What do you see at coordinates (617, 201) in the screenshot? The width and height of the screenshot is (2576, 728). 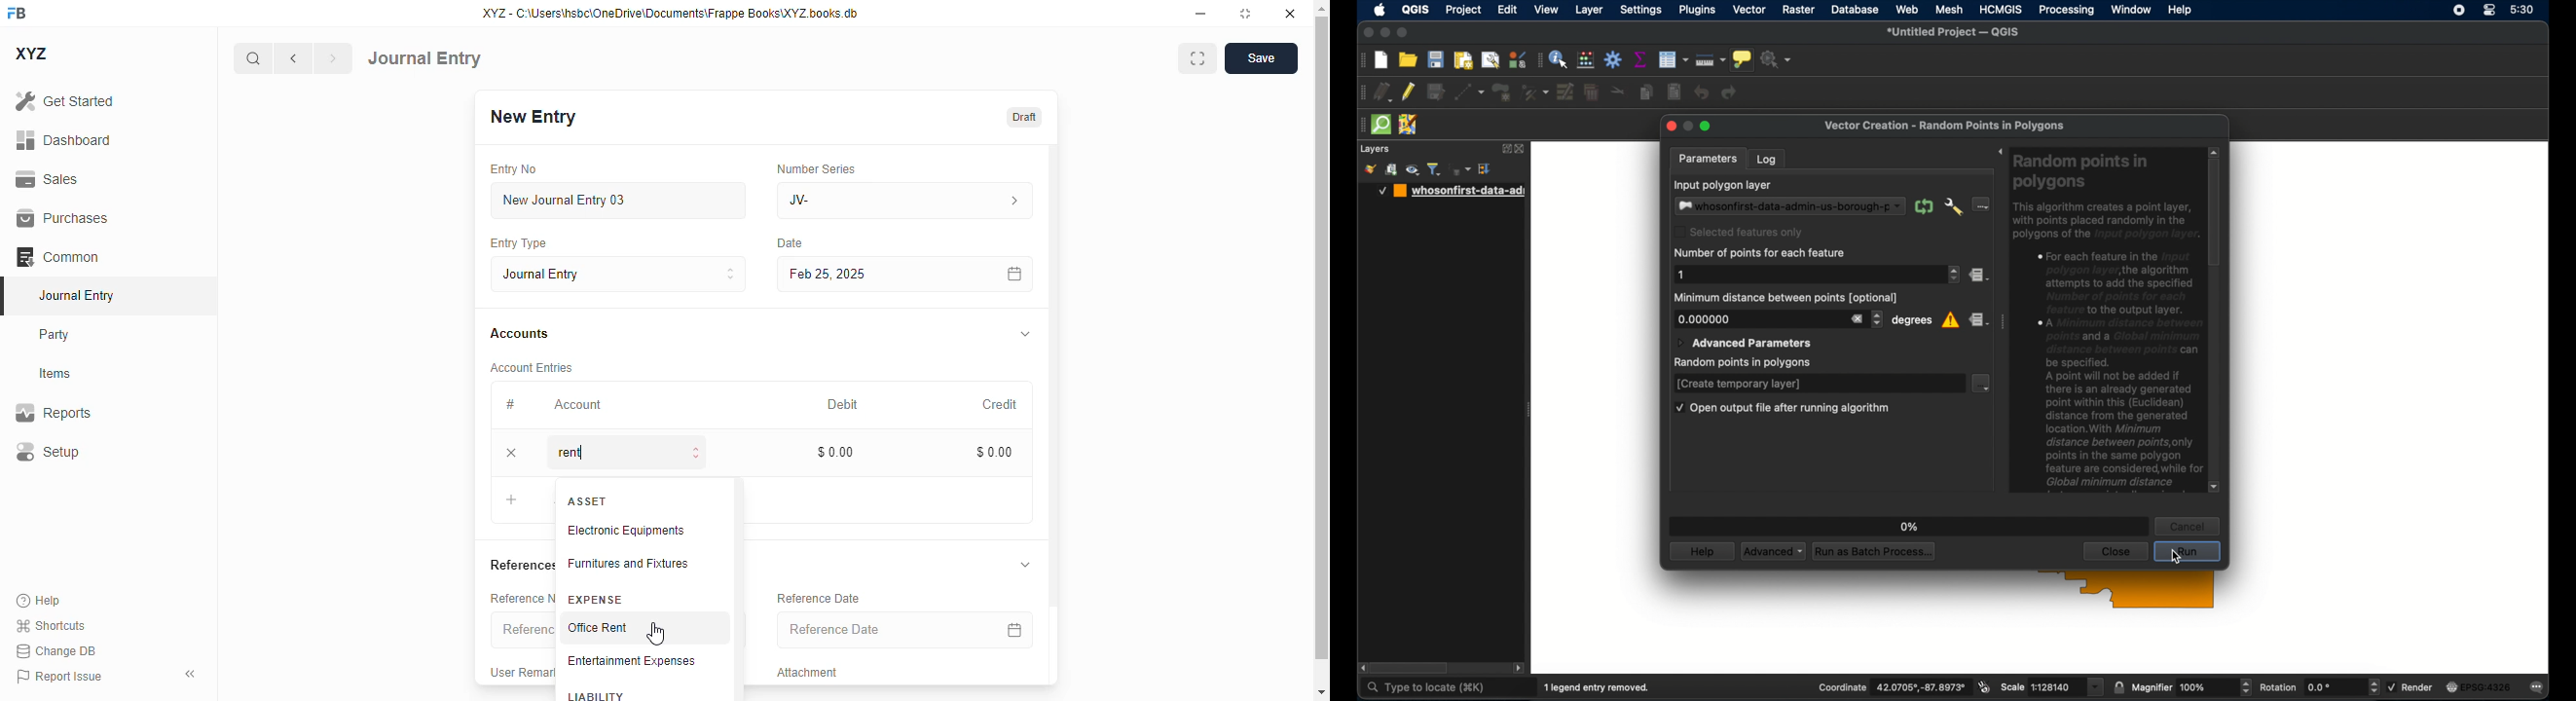 I see `new journal entry 03` at bounding box center [617, 201].